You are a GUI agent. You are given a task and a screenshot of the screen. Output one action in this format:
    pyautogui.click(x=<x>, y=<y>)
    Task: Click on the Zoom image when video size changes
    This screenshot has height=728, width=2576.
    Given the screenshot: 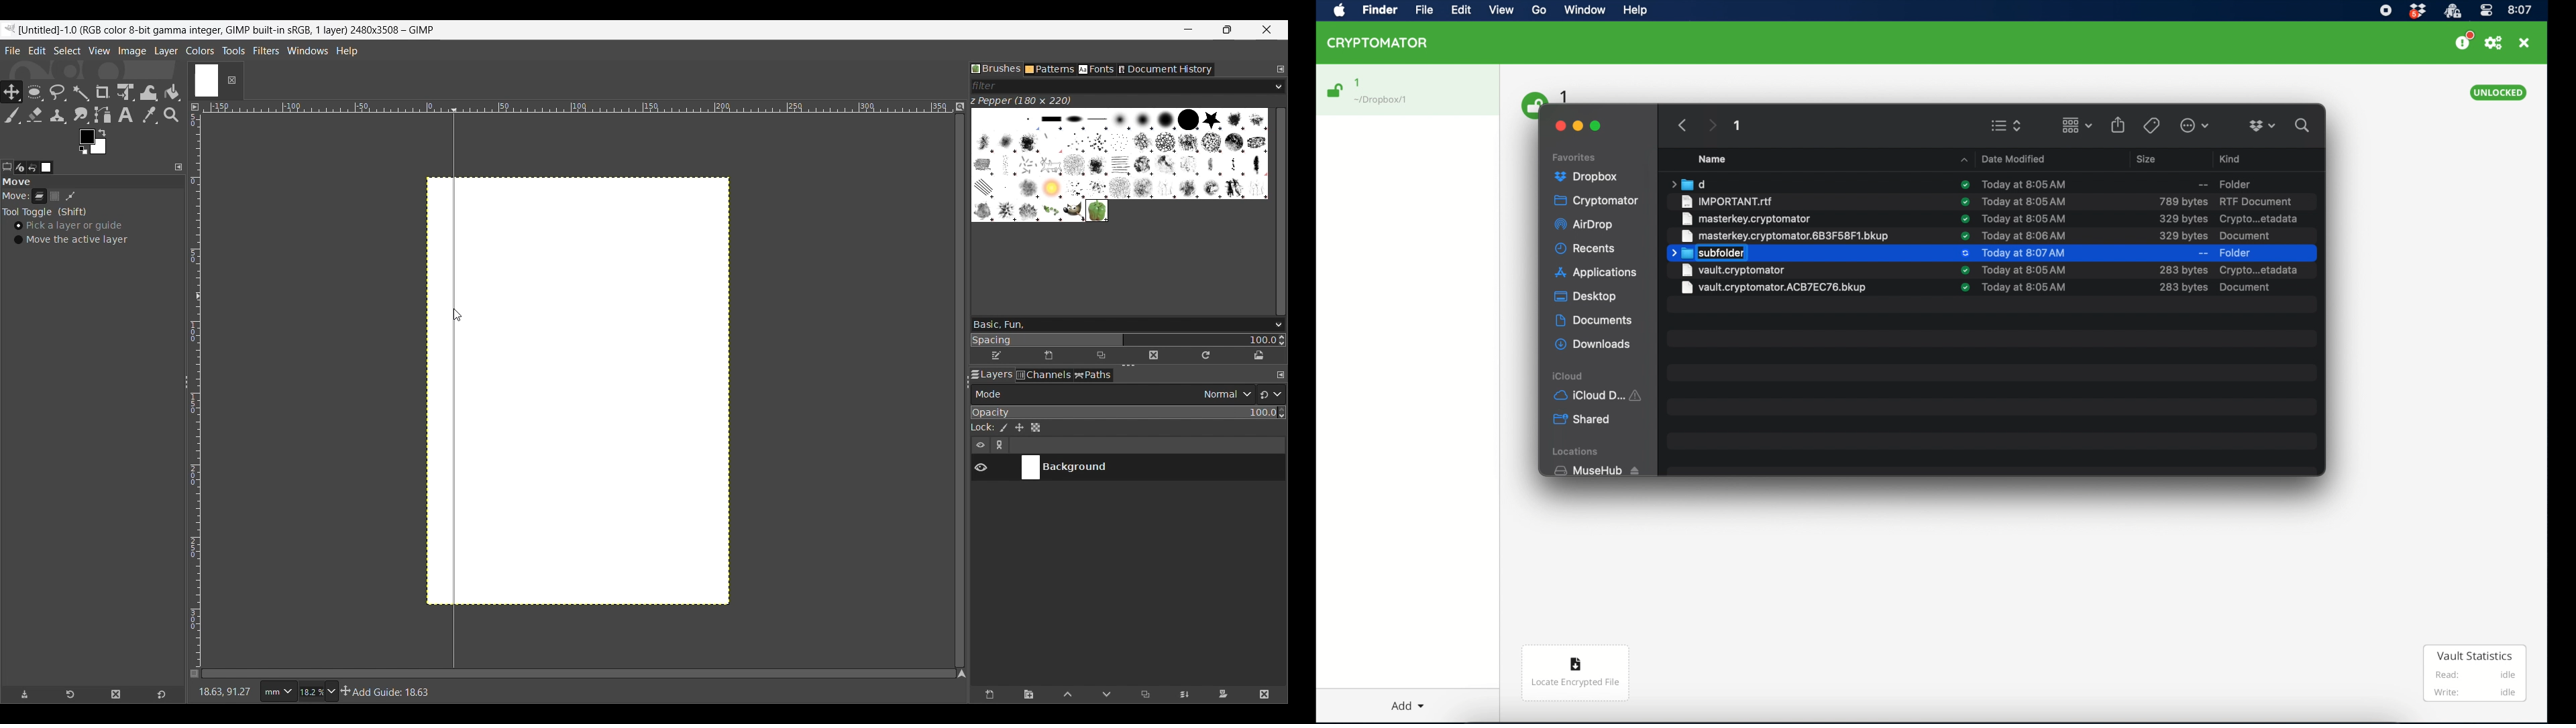 What is the action you would take?
    pyautogui.click(x=959, y=107)
    